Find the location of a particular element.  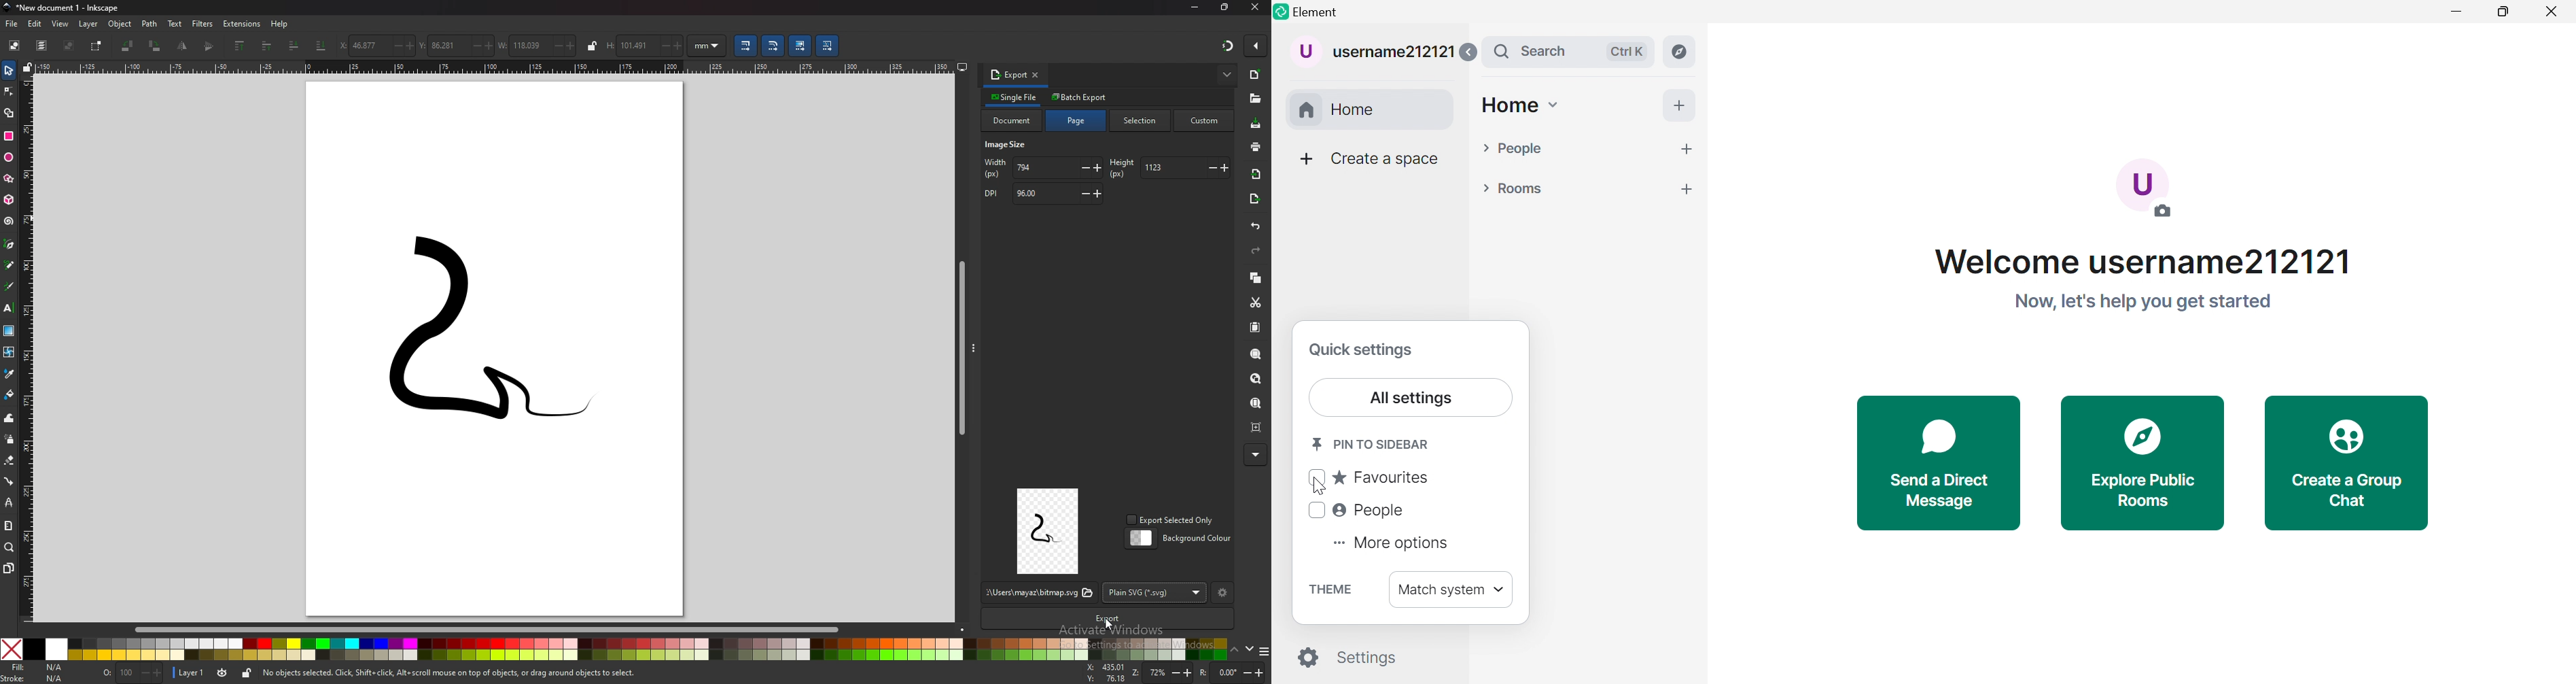

Quick settings is located at coordinates (1363, 352).